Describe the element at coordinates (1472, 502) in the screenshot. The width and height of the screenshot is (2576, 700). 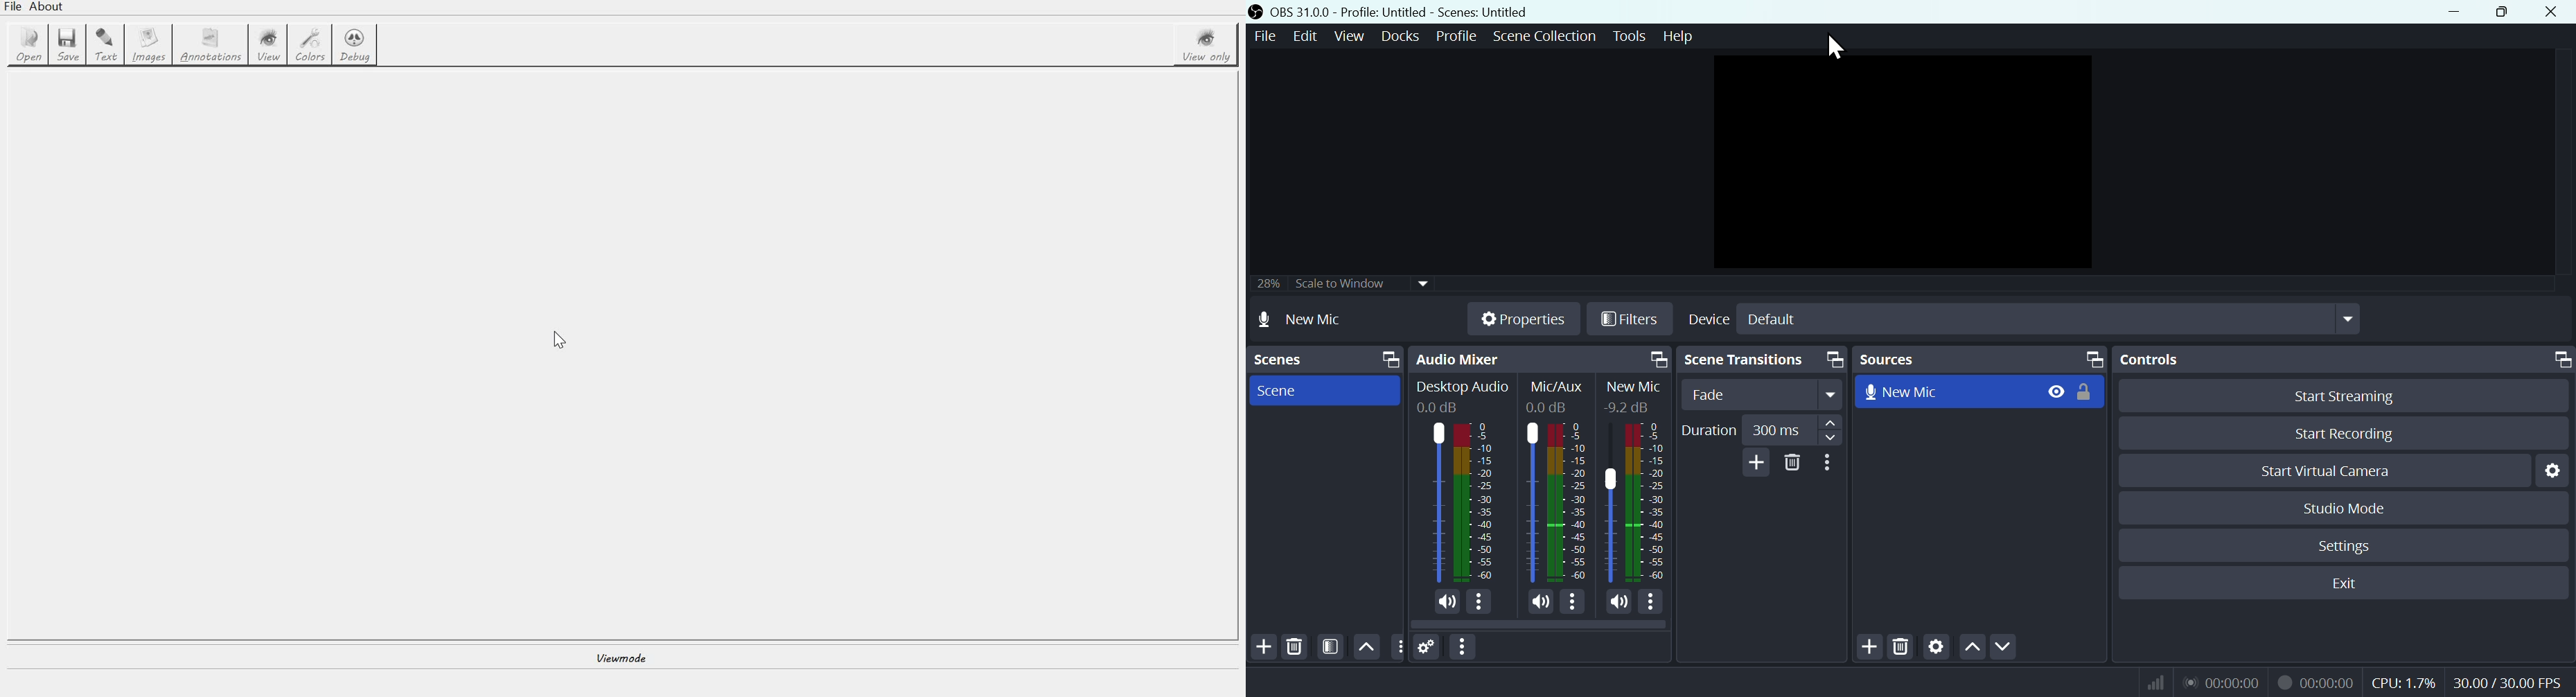
I see `Desktop Audio bar` at that location.